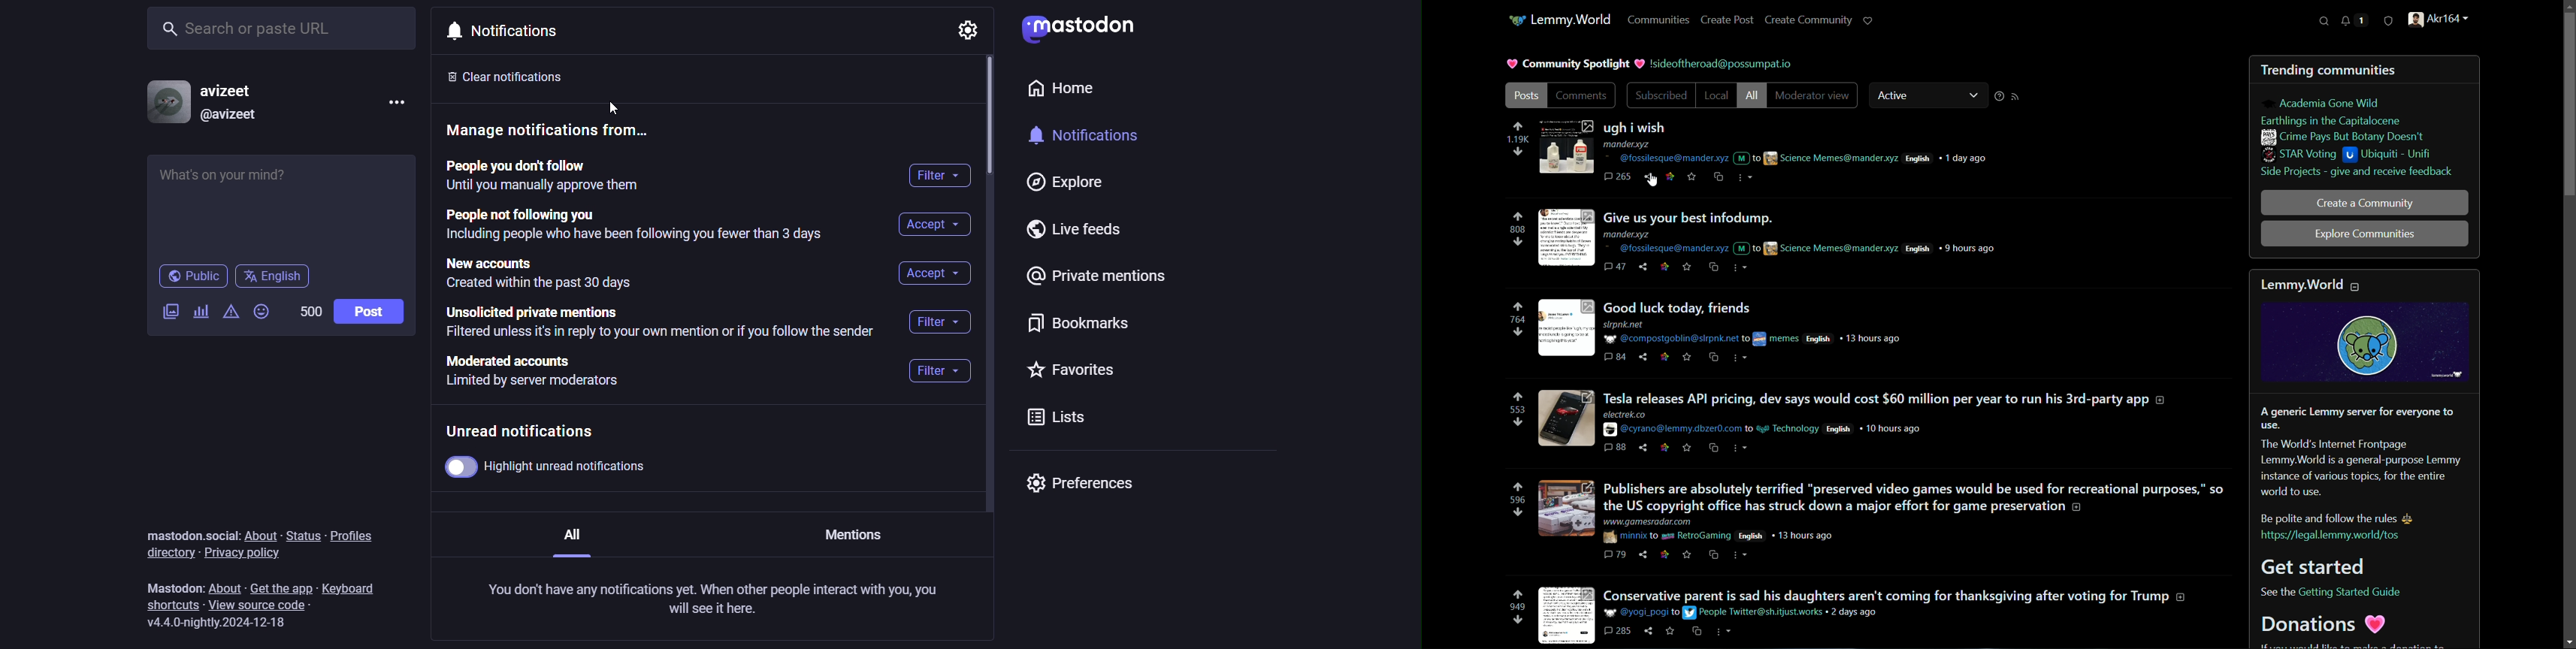 This screenshot has width=2576, height=672. I want to click on link, so click(1671, 176).